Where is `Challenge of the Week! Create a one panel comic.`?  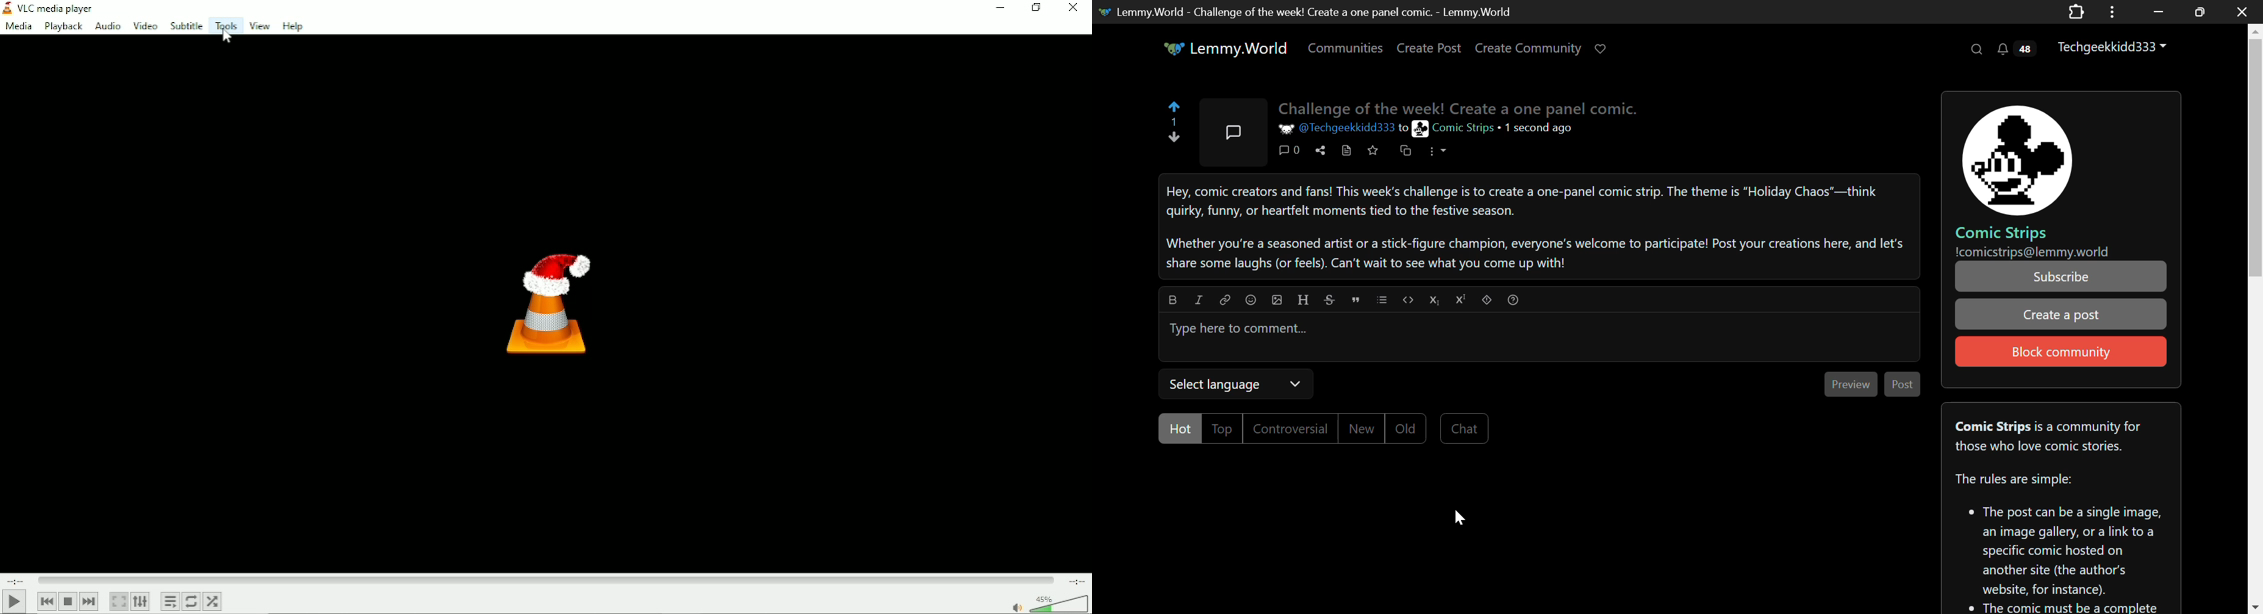 Challenge of the Week! Create a one panel comic. is located at coordinates (1458, 110).